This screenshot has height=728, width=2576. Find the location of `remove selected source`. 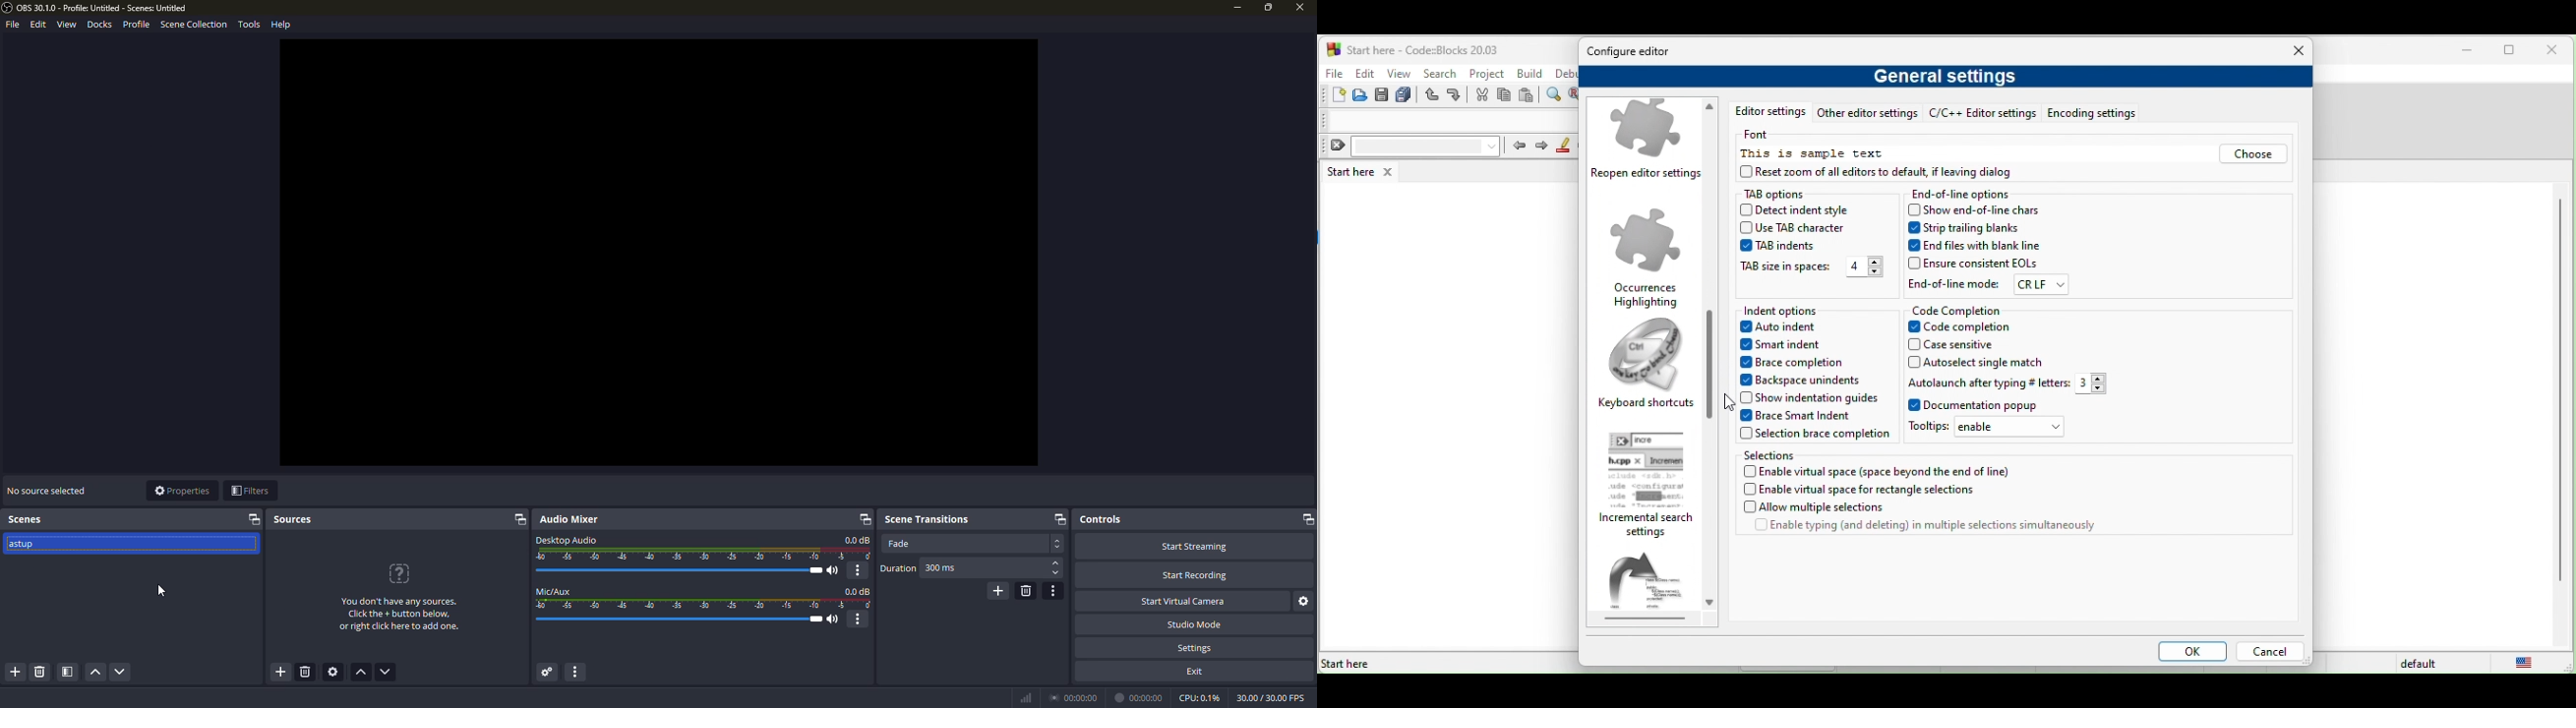

remove selected source is located at coordinates (307, 674).